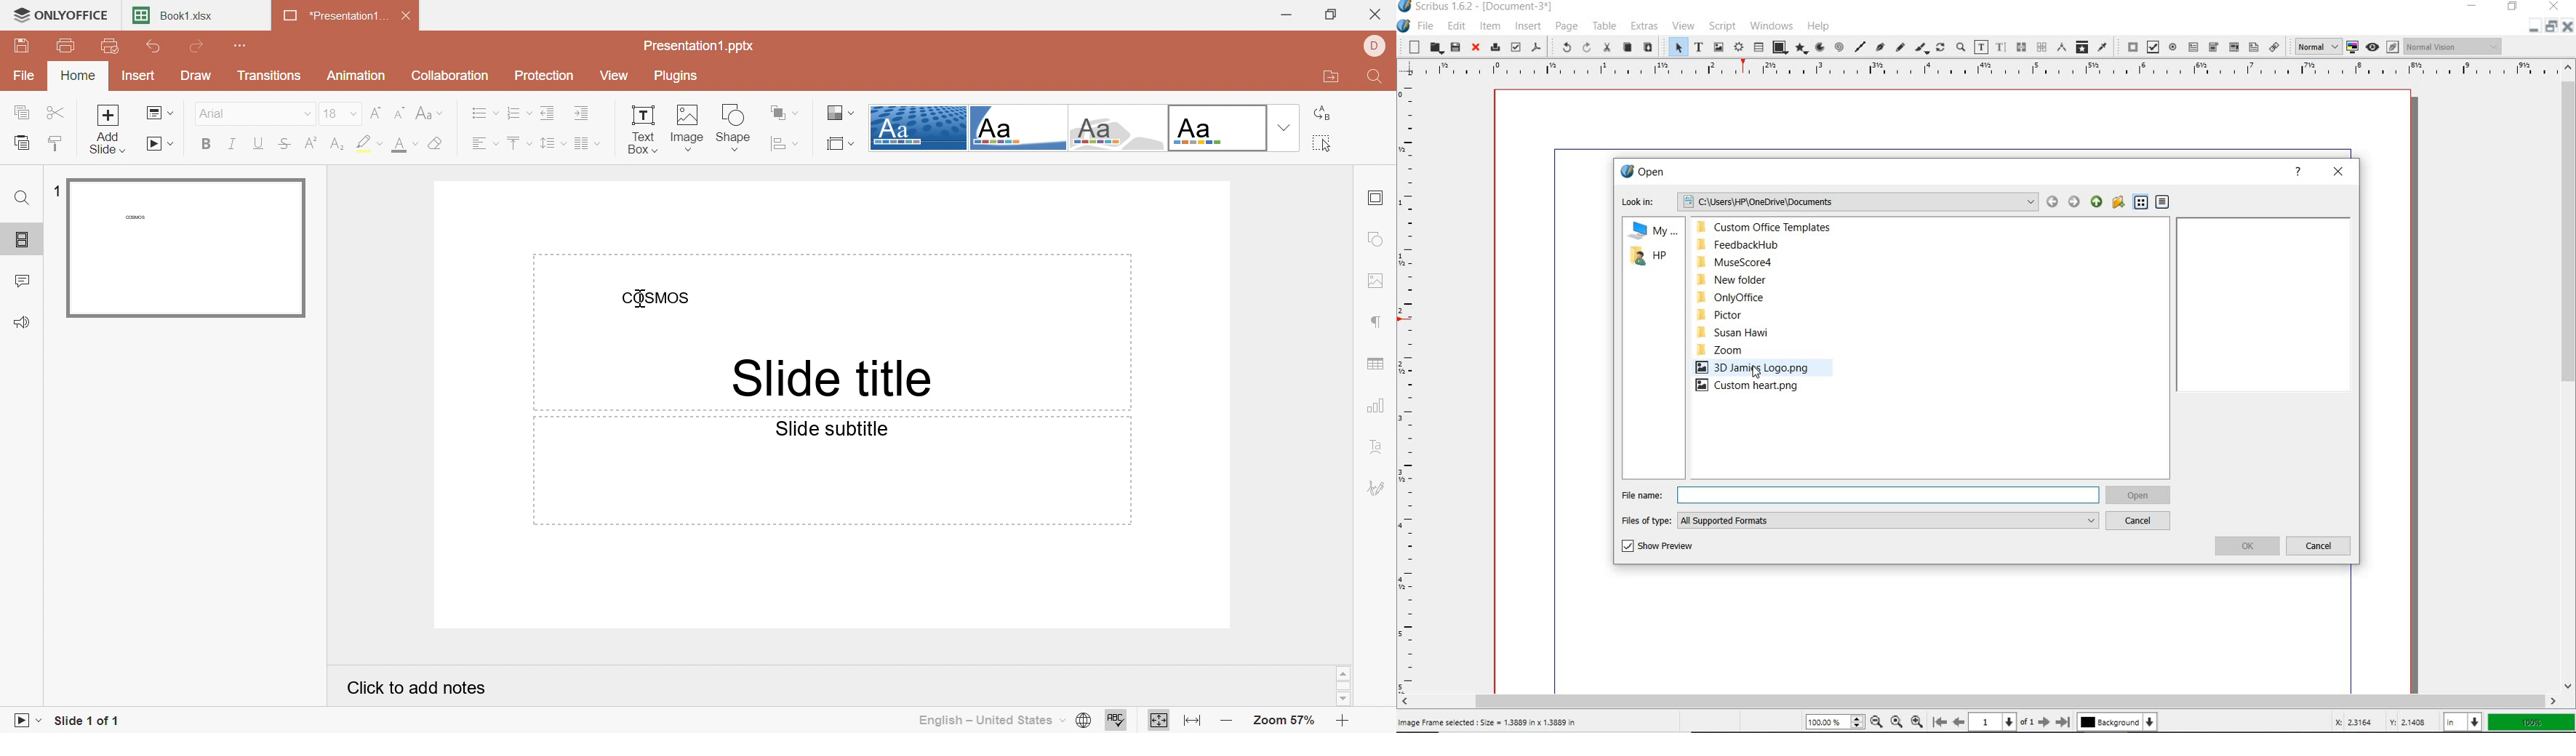 The height and width of the screenshot is (756, 2576). What do you see at coordinates (1677, 46) in the screenshot?
I see `SELECT` at bounding box center [1677, 46].